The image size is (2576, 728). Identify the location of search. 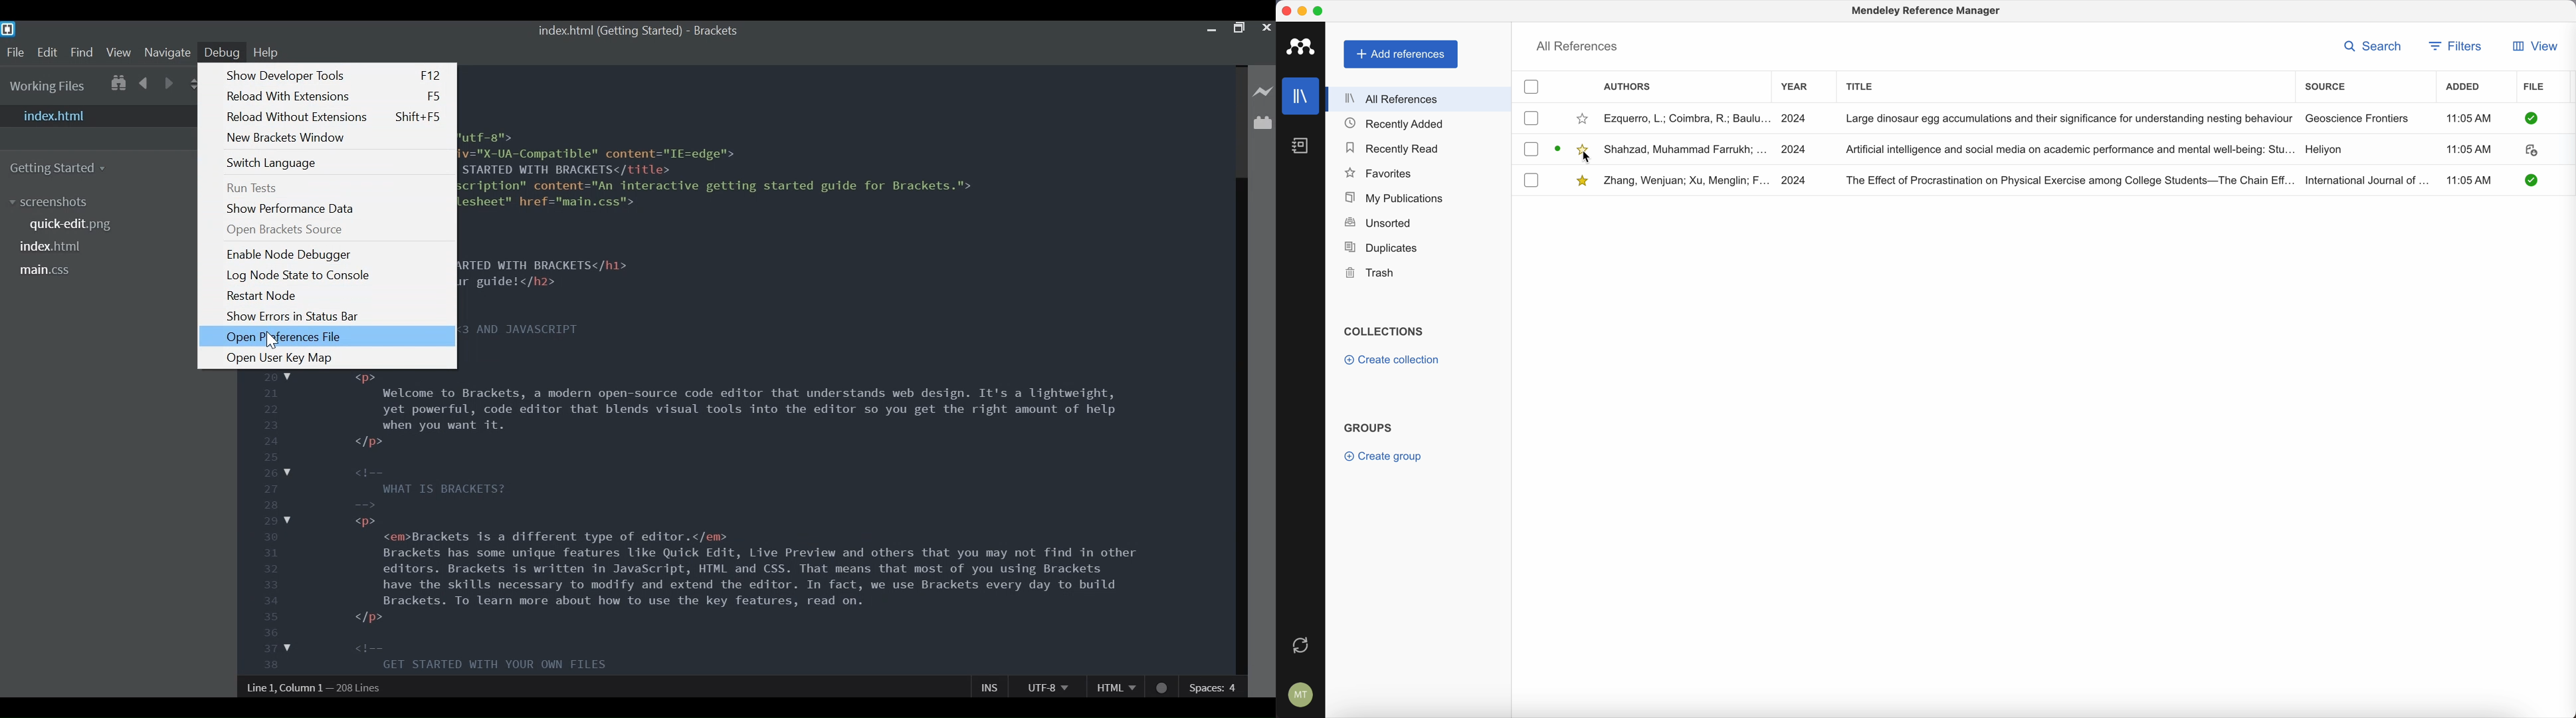
(2372, 46).